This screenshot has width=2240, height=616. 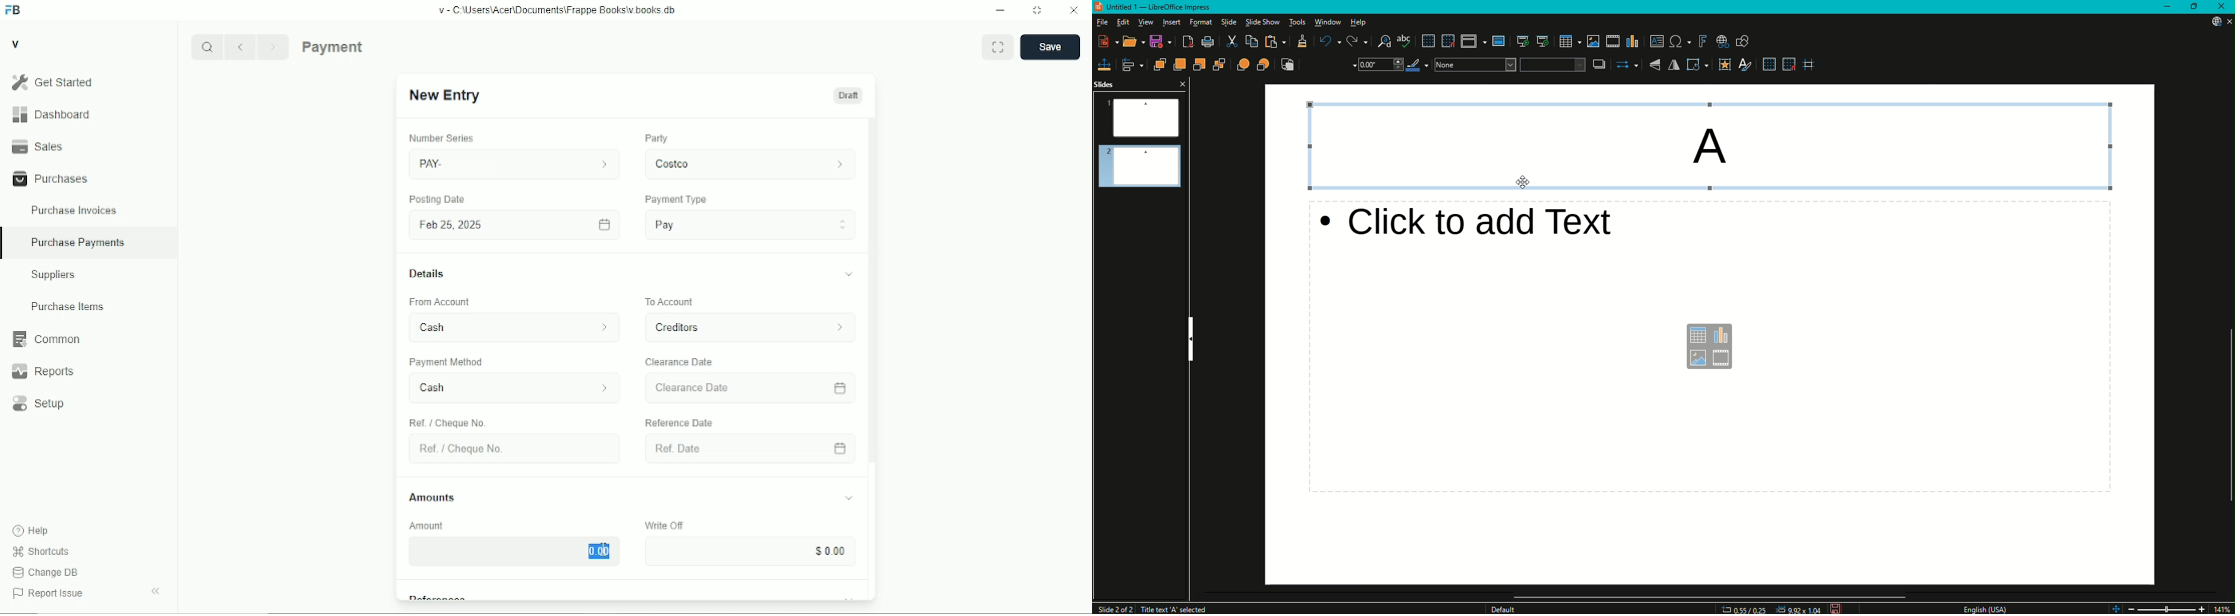 I want to click on Write OF, so click(x=659, y=524).